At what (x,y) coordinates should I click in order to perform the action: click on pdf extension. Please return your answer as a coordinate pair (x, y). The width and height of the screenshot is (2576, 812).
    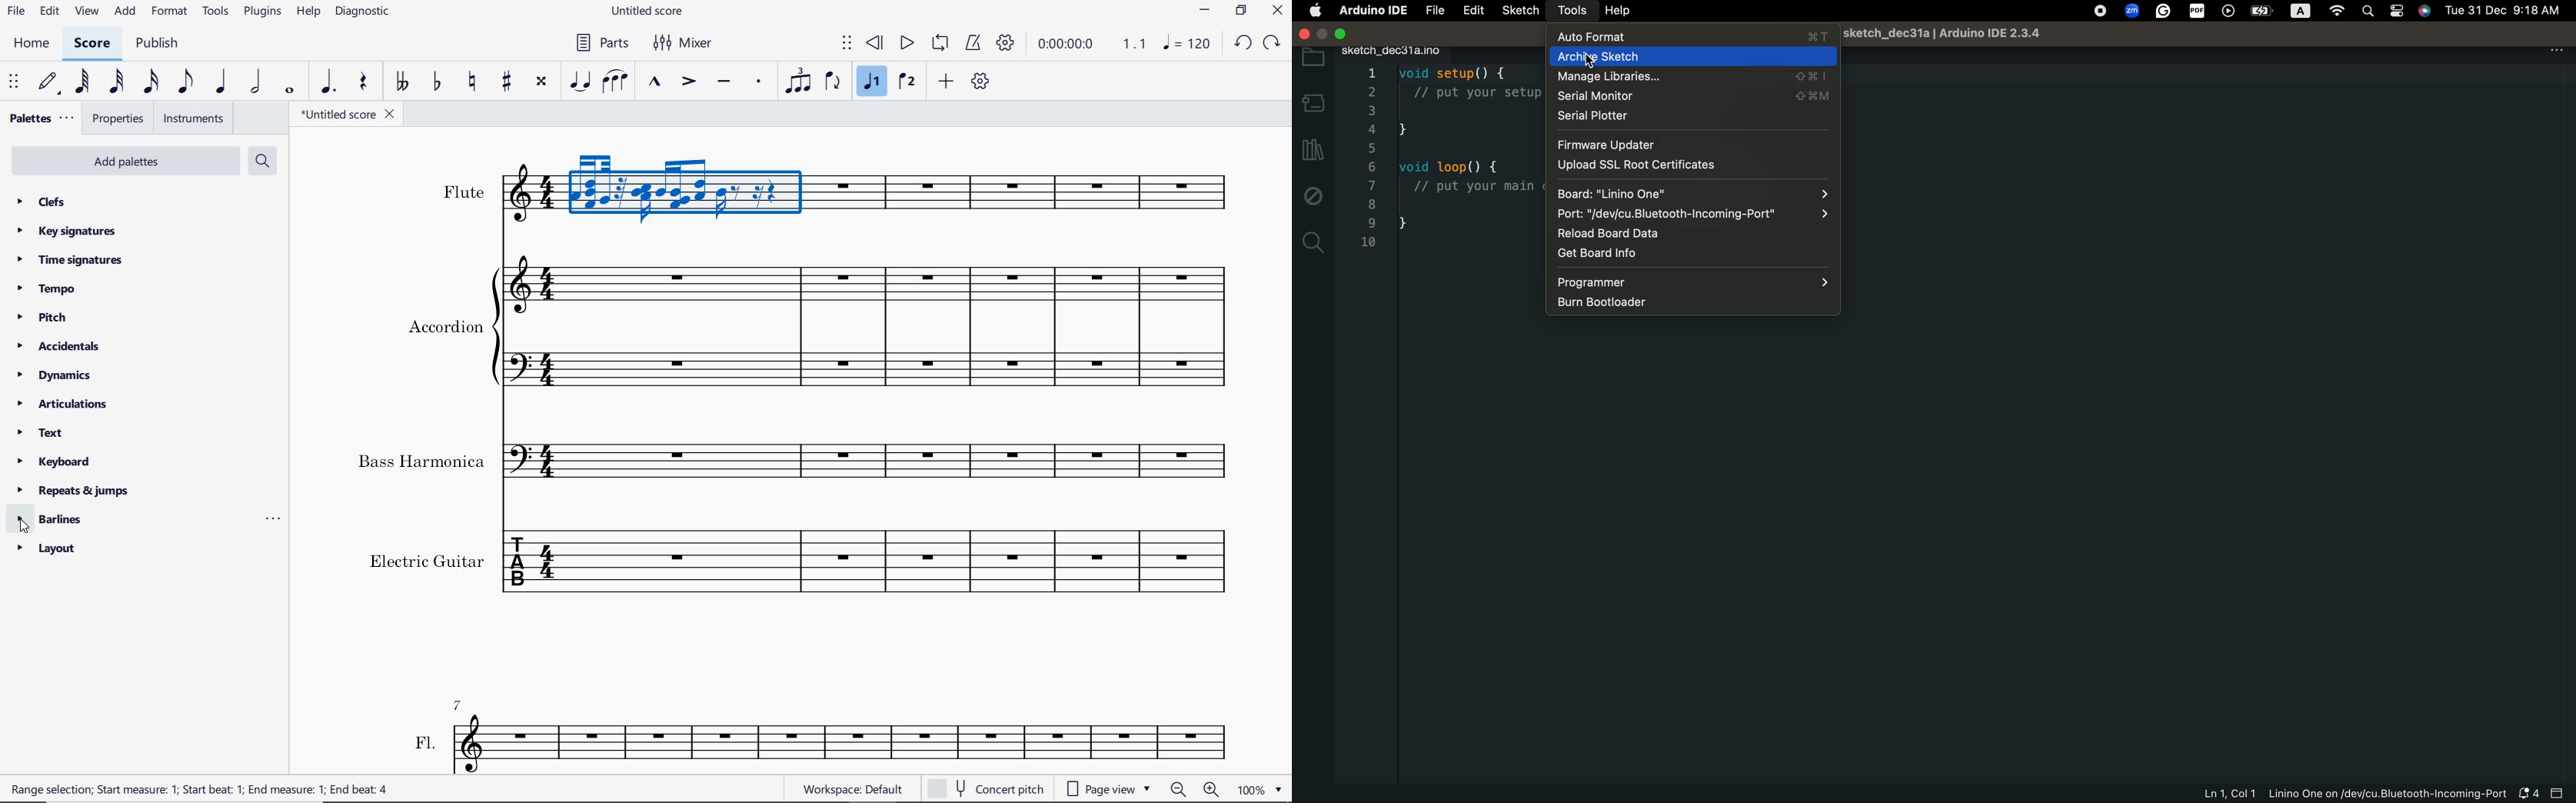
    Looking at the image, I should click on (2198, 12).